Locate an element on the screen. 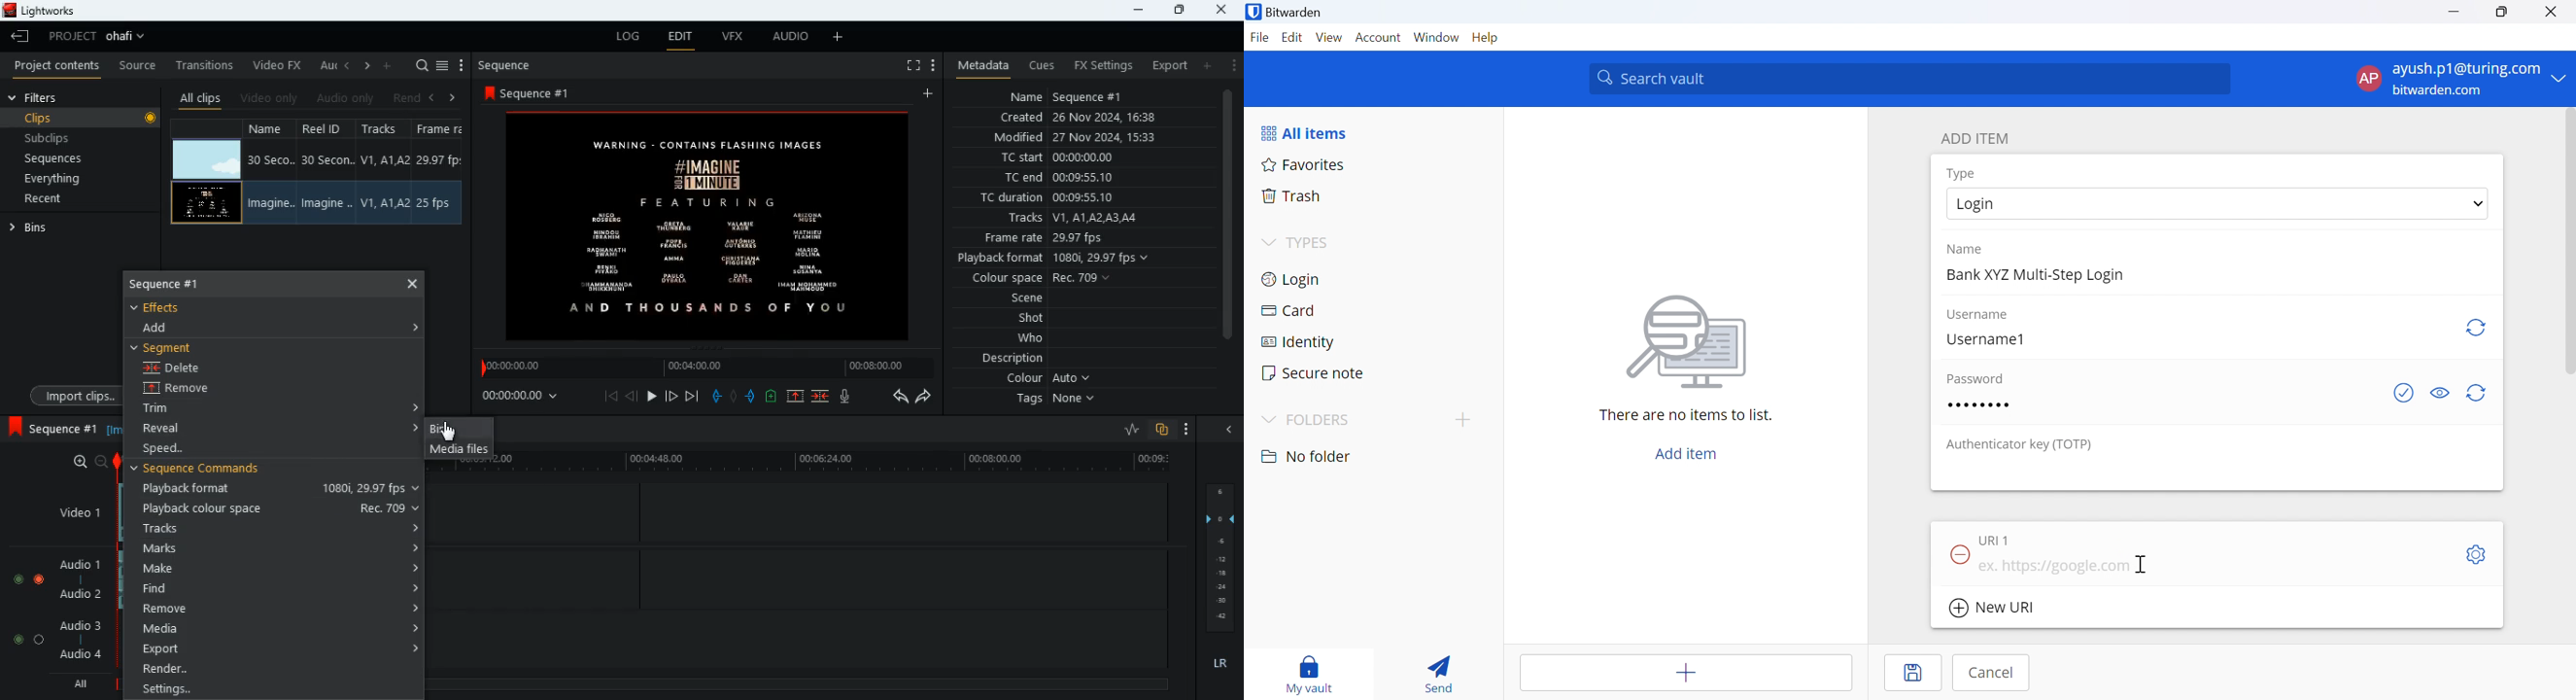 The width and height of the screenshot is (2576, 700). hold is located at coordinates (735, 397).